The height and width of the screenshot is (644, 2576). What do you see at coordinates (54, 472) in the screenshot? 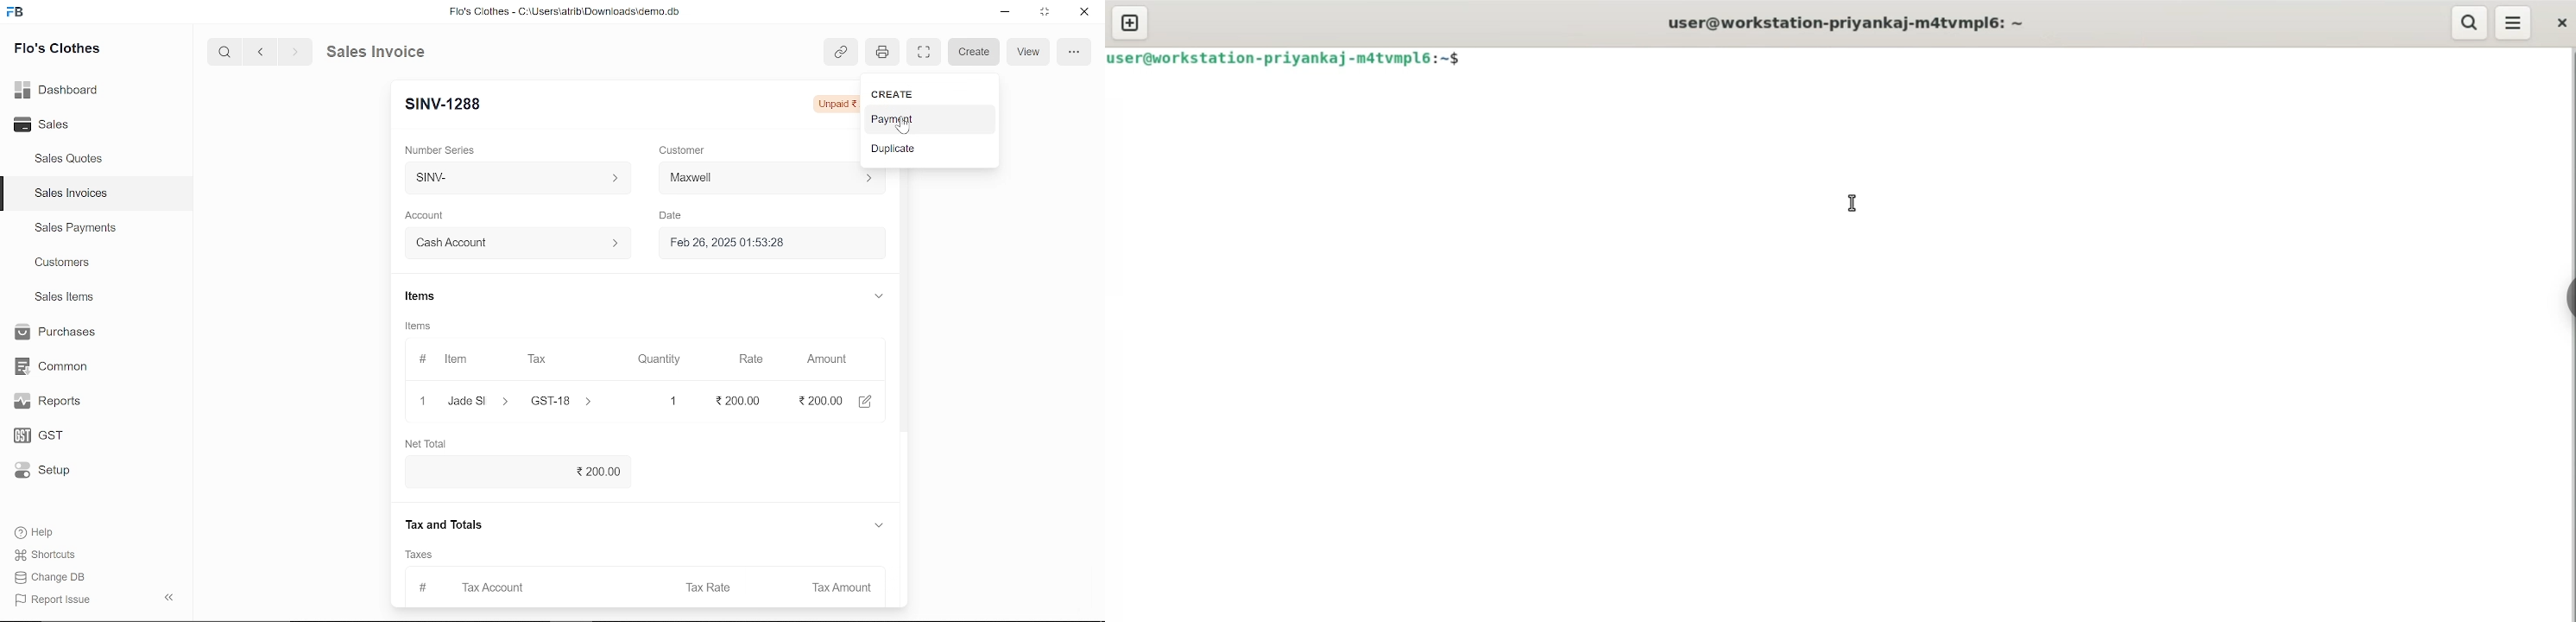
I see `Setup` at bounding box center [54, 472].